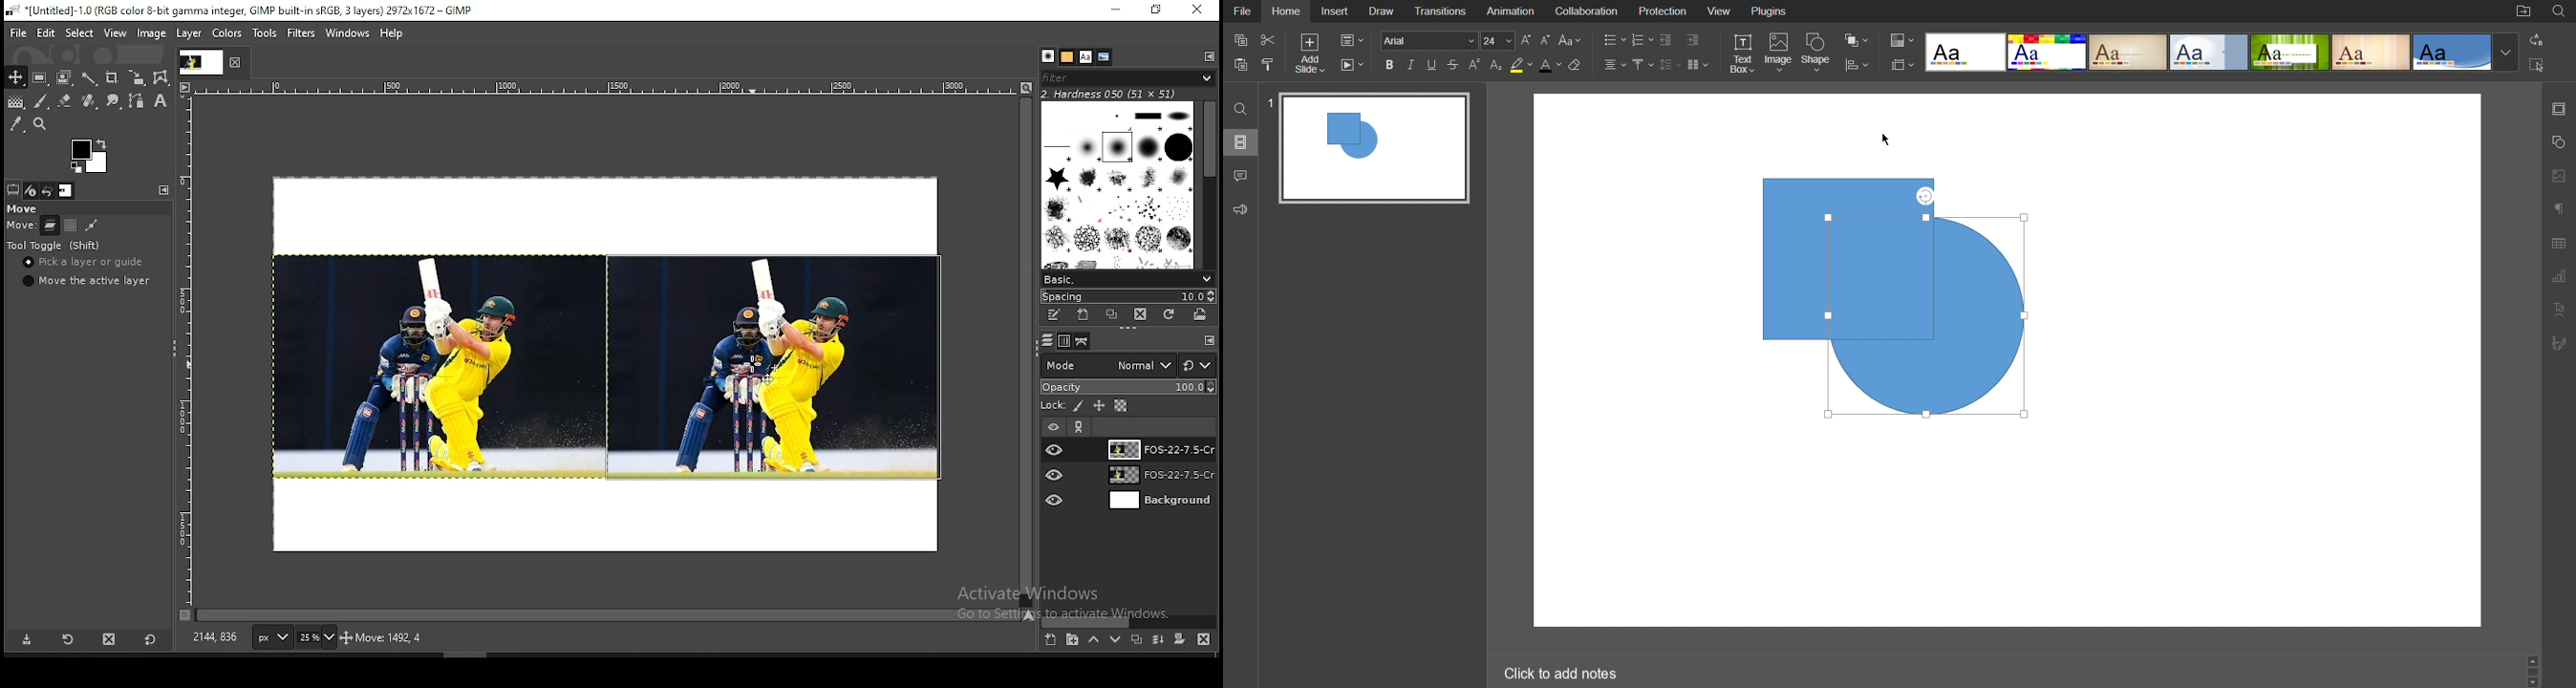 This screenshot has height=700, width=2576. Describe the element at coordinates (1170, 314) in the screenshot. I see `refresh brushes` at that location.